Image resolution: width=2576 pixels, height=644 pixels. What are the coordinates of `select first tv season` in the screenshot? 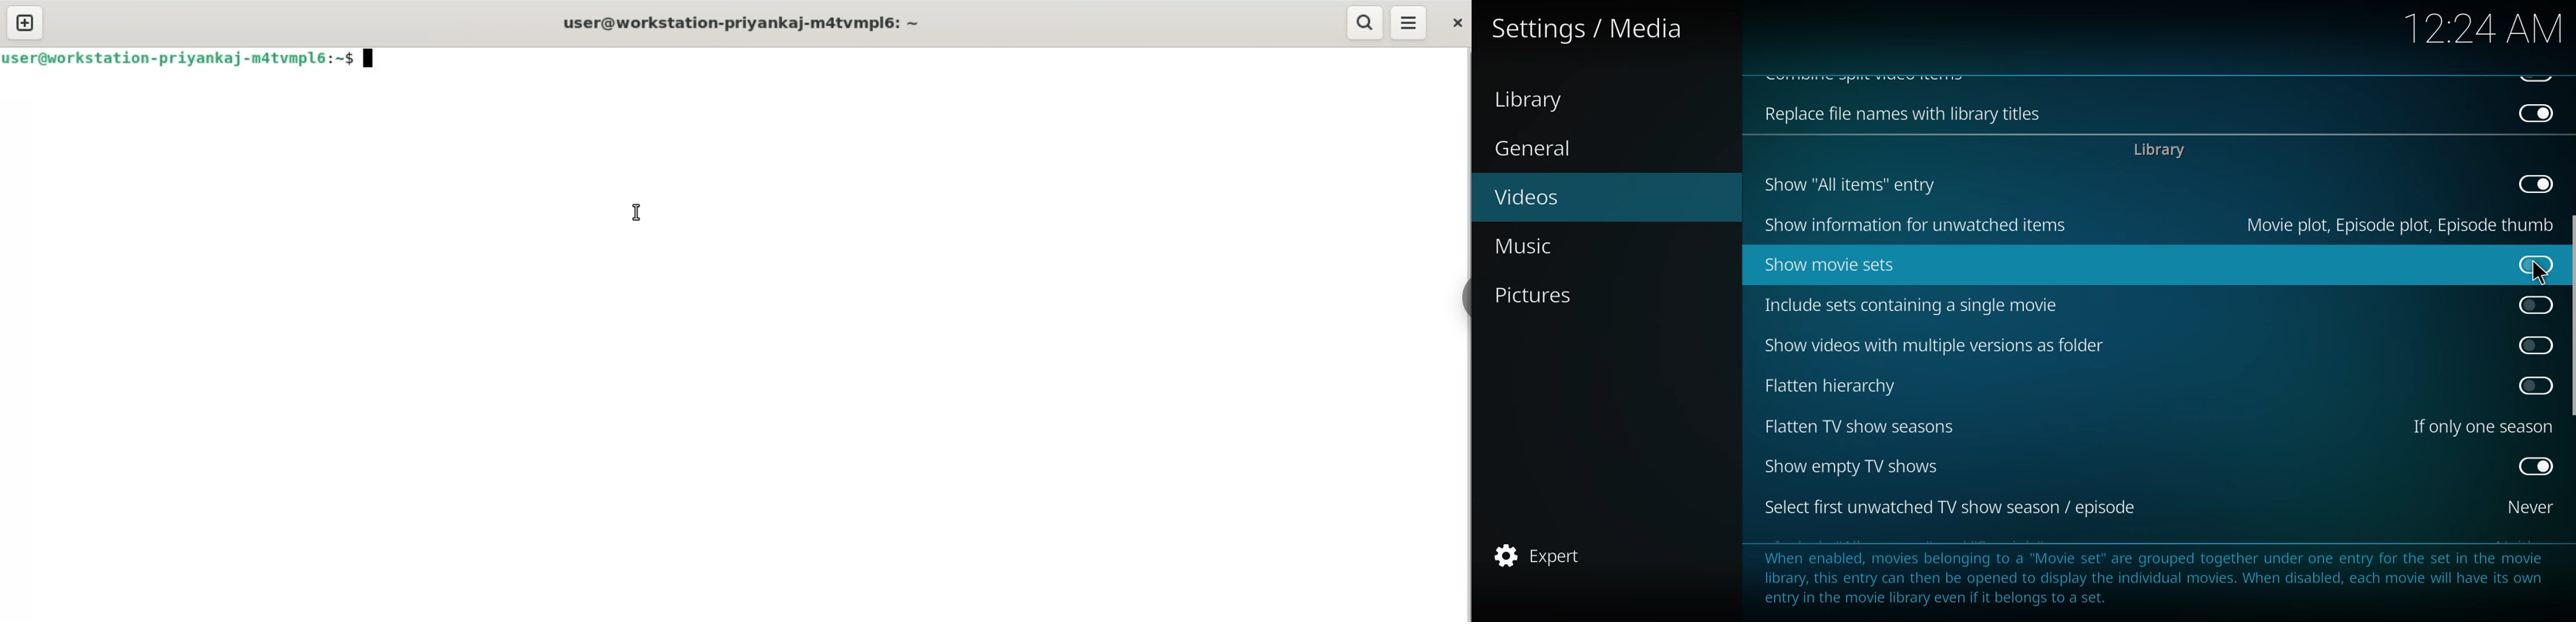 It's located at (1954, 509).